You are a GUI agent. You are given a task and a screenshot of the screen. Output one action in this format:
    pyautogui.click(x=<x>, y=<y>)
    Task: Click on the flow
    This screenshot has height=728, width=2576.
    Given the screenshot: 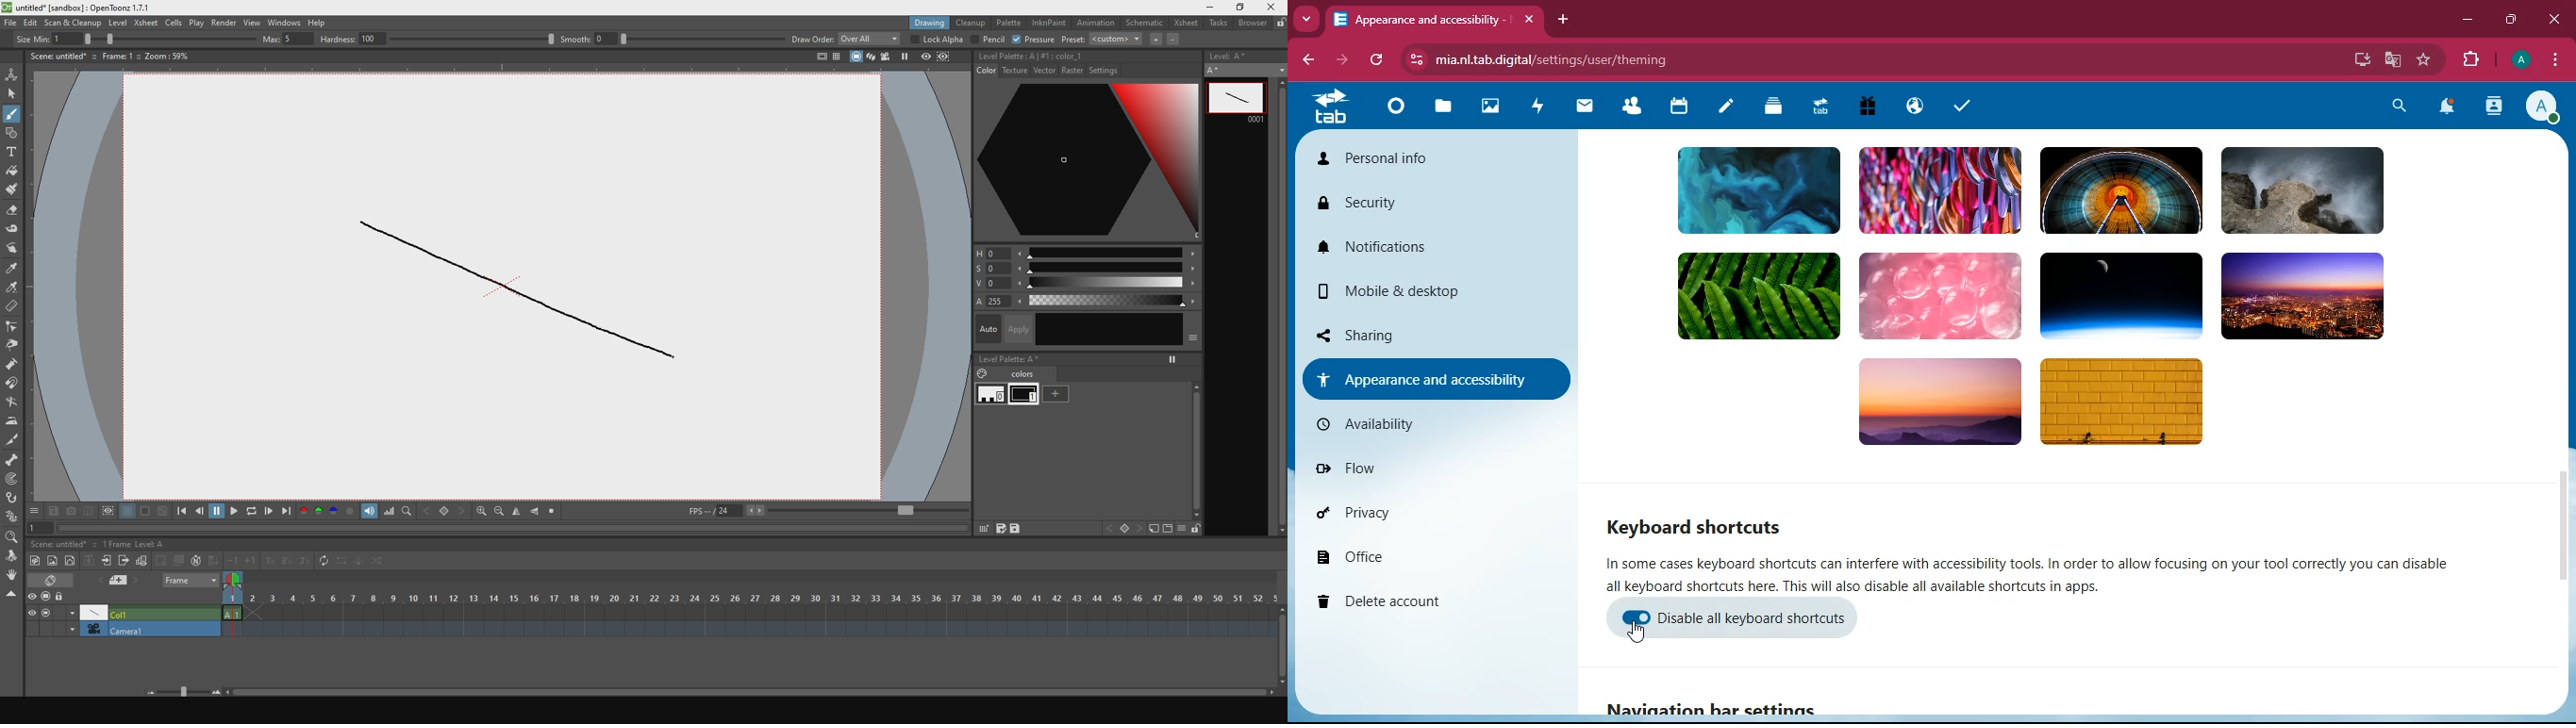 What is the action you would take?
    pyautogui.click(x=1445, y=470)
    